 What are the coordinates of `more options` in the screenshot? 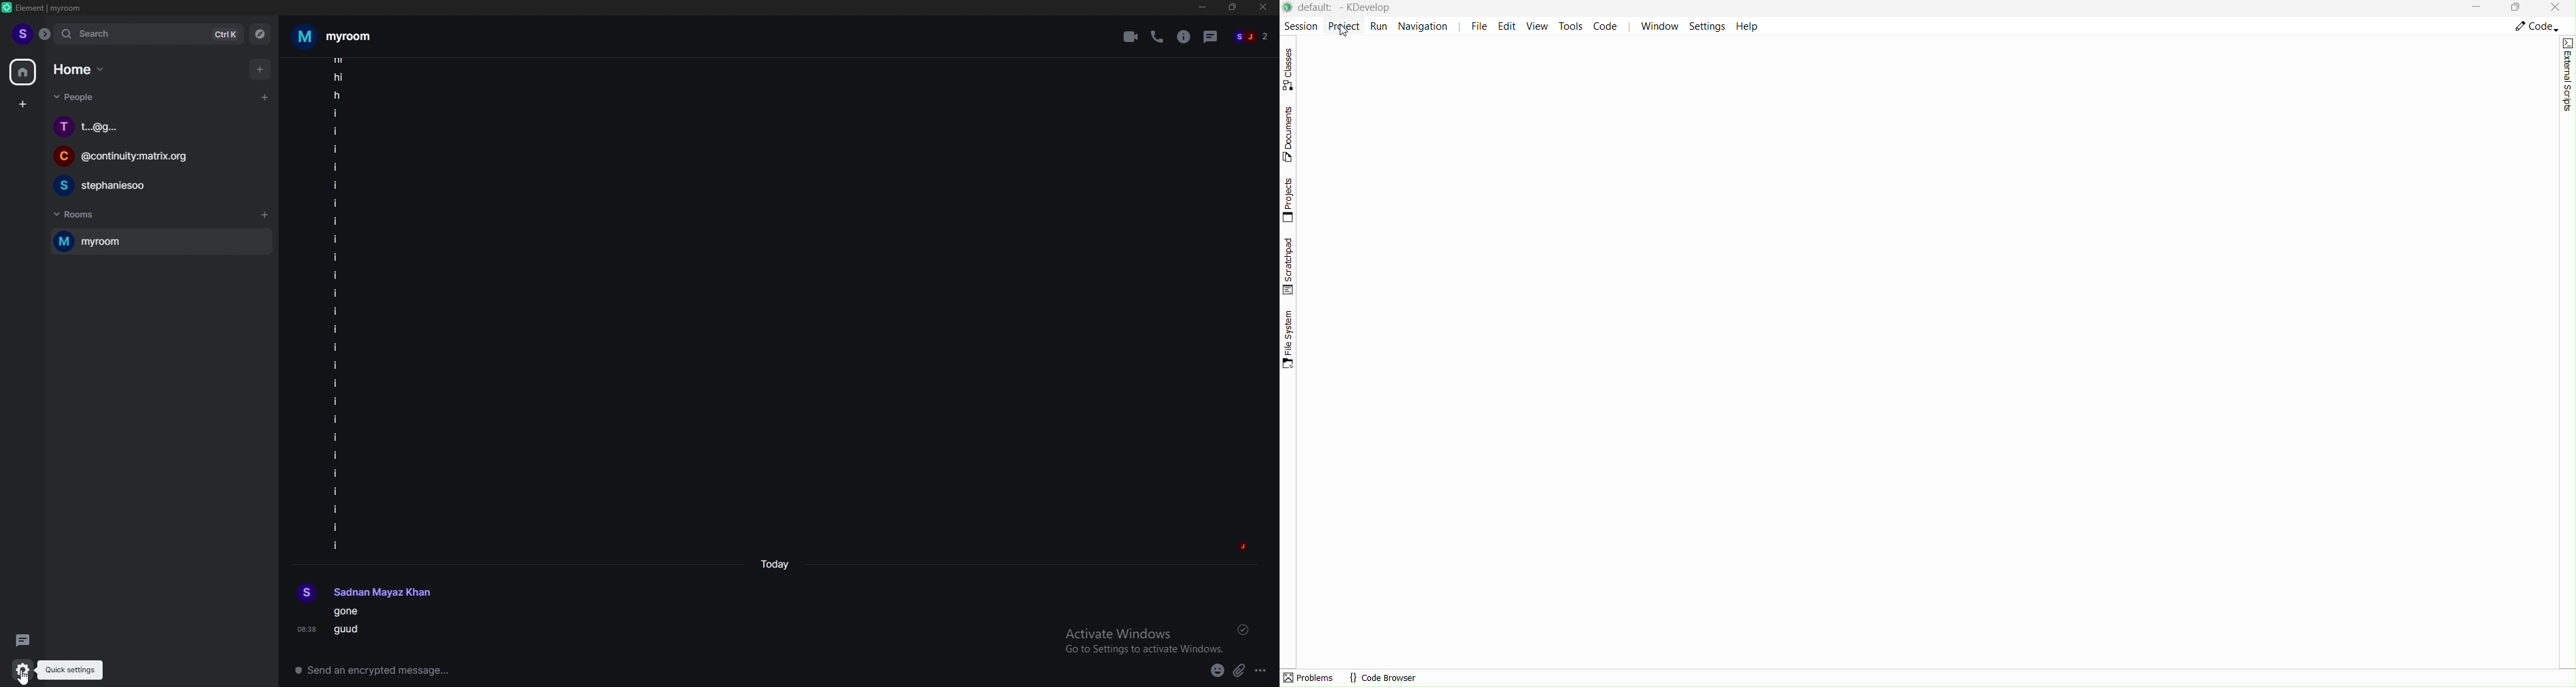 It's located at (1262, 672).